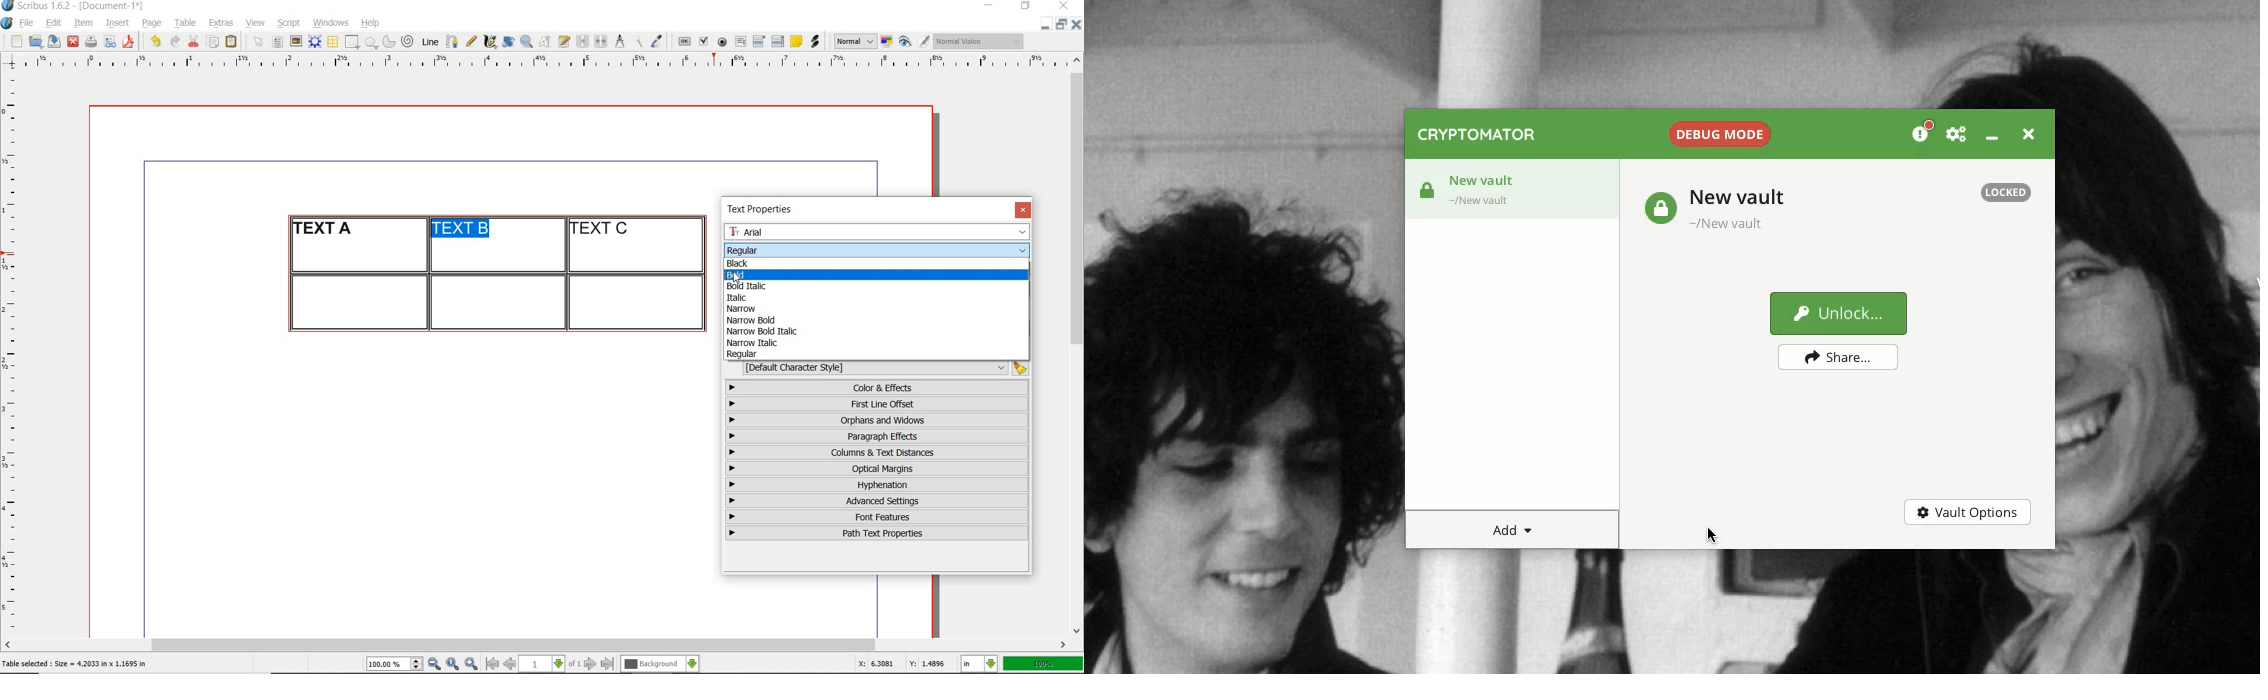 This screenshot has height=700, width=2268. What do you see at coordinates (638, 41) in the screenshot?
I see `copy item properties` at bounding box center [638, 41].